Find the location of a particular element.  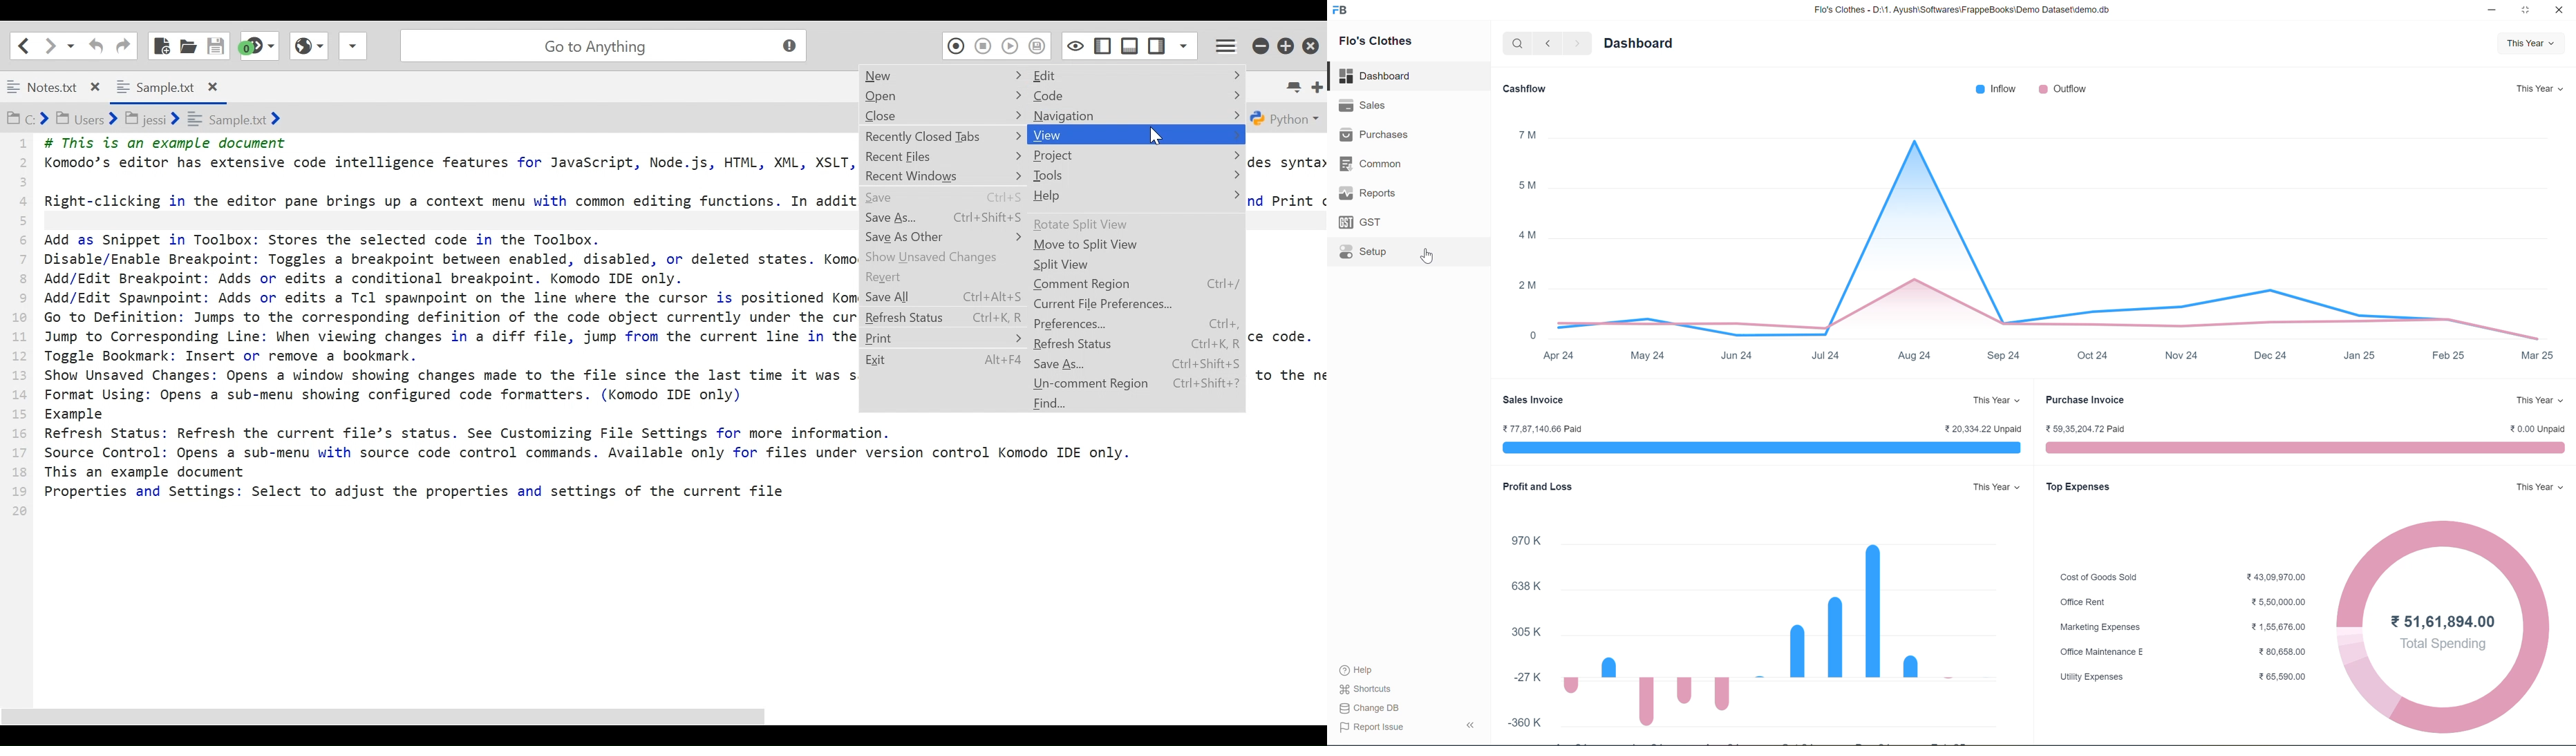

Oct 24 is located at coordinates (2093, 354).